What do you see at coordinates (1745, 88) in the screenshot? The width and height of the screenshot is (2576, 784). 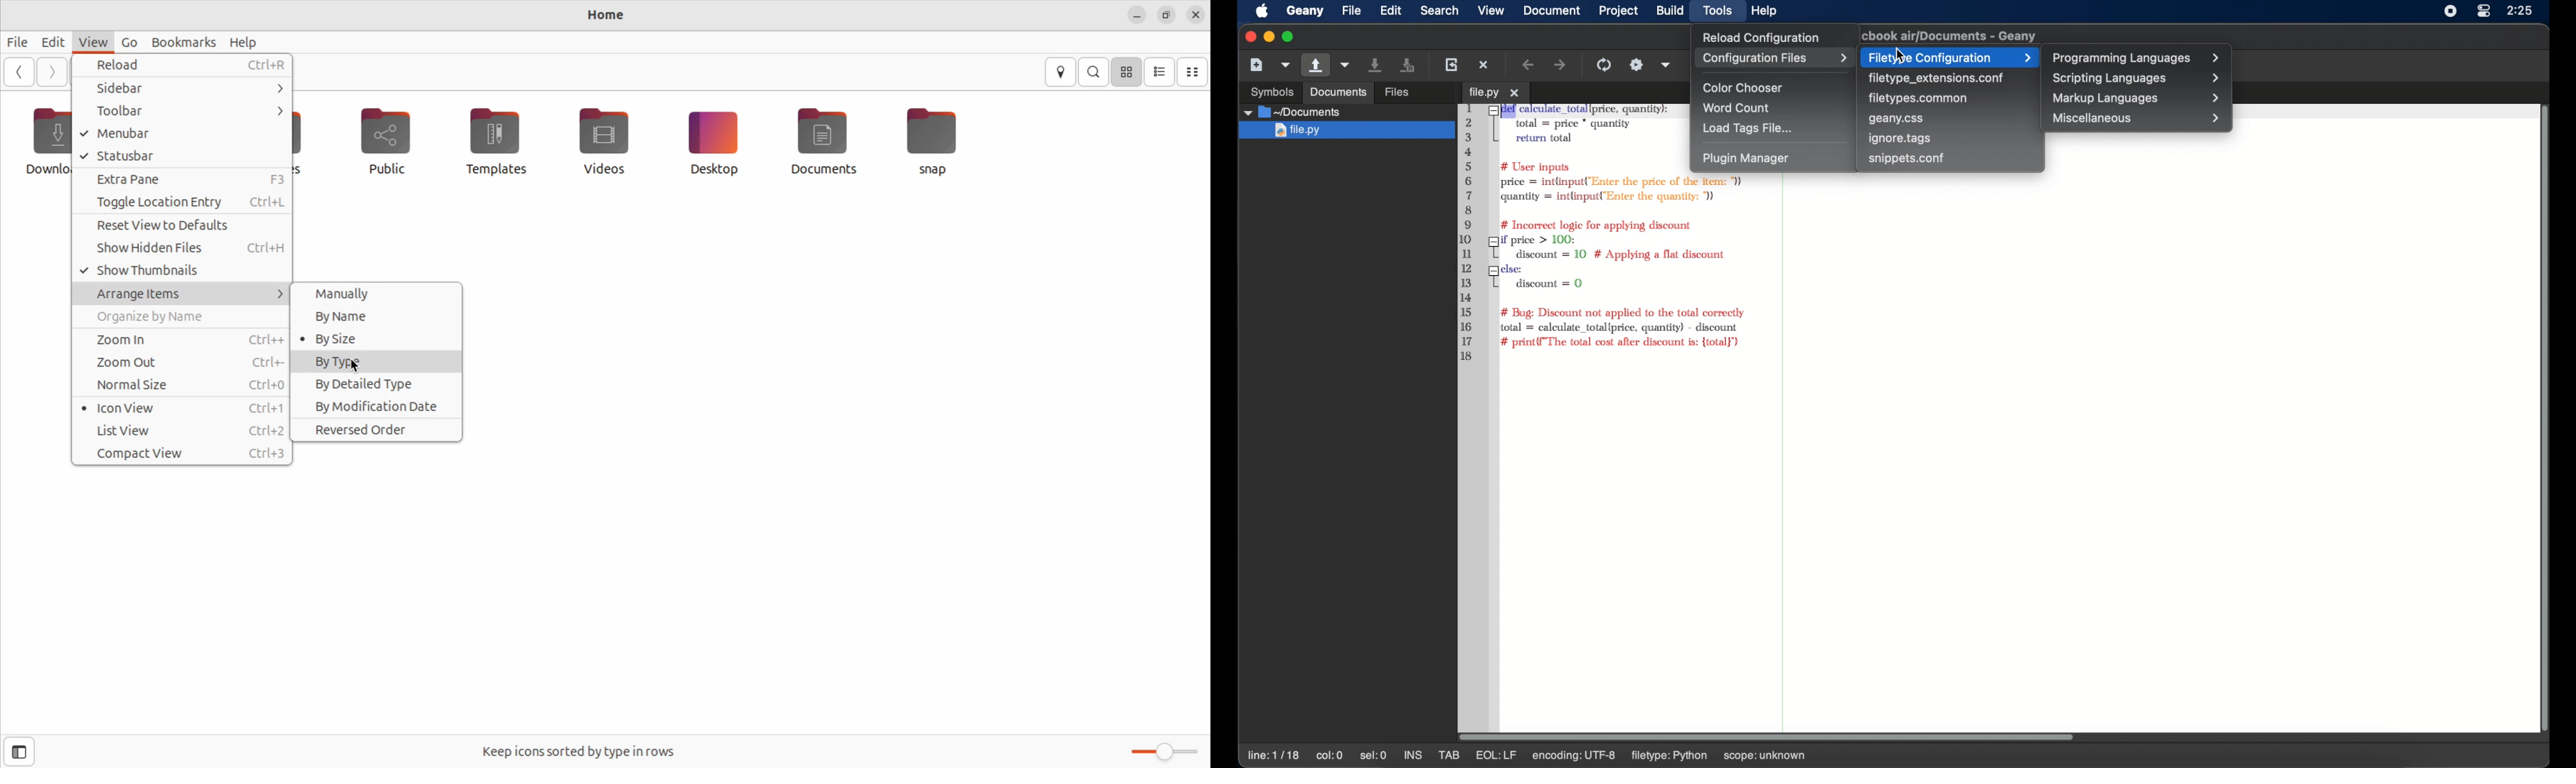 I see `color chooser ` at bounding box center [1745, 88].